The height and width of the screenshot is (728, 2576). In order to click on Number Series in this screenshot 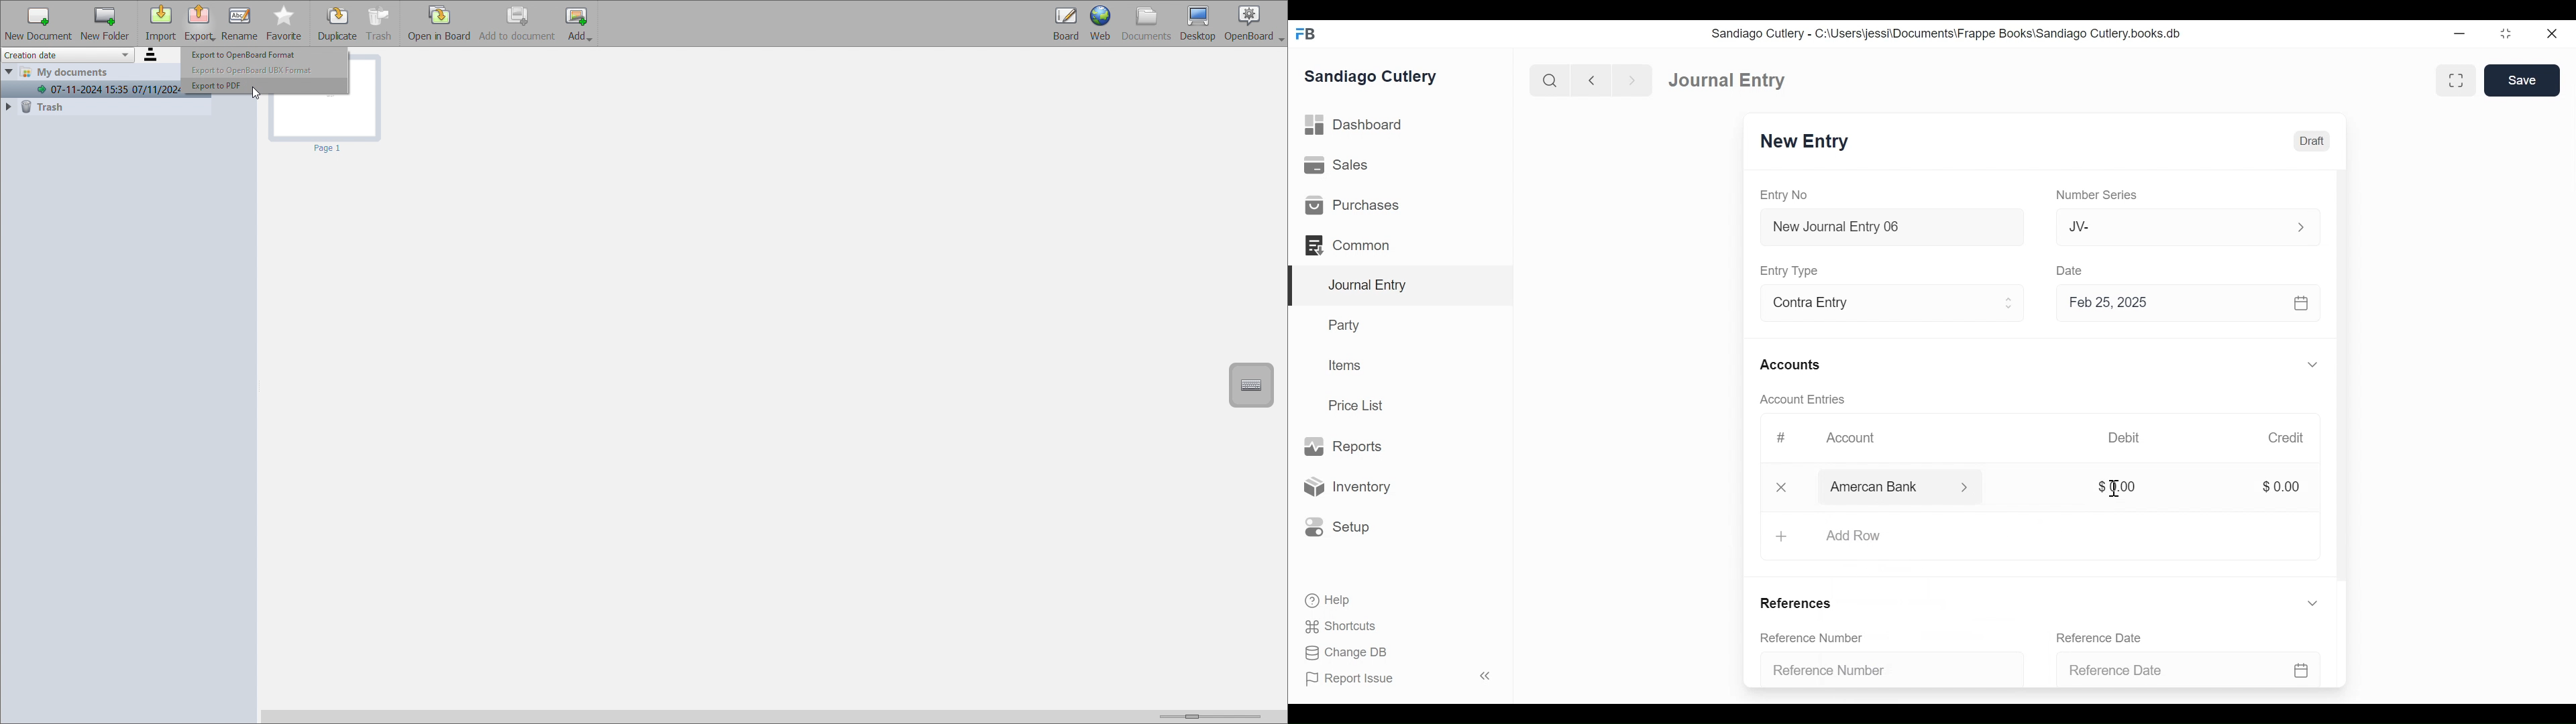, I will do `click(2099, 195)`.